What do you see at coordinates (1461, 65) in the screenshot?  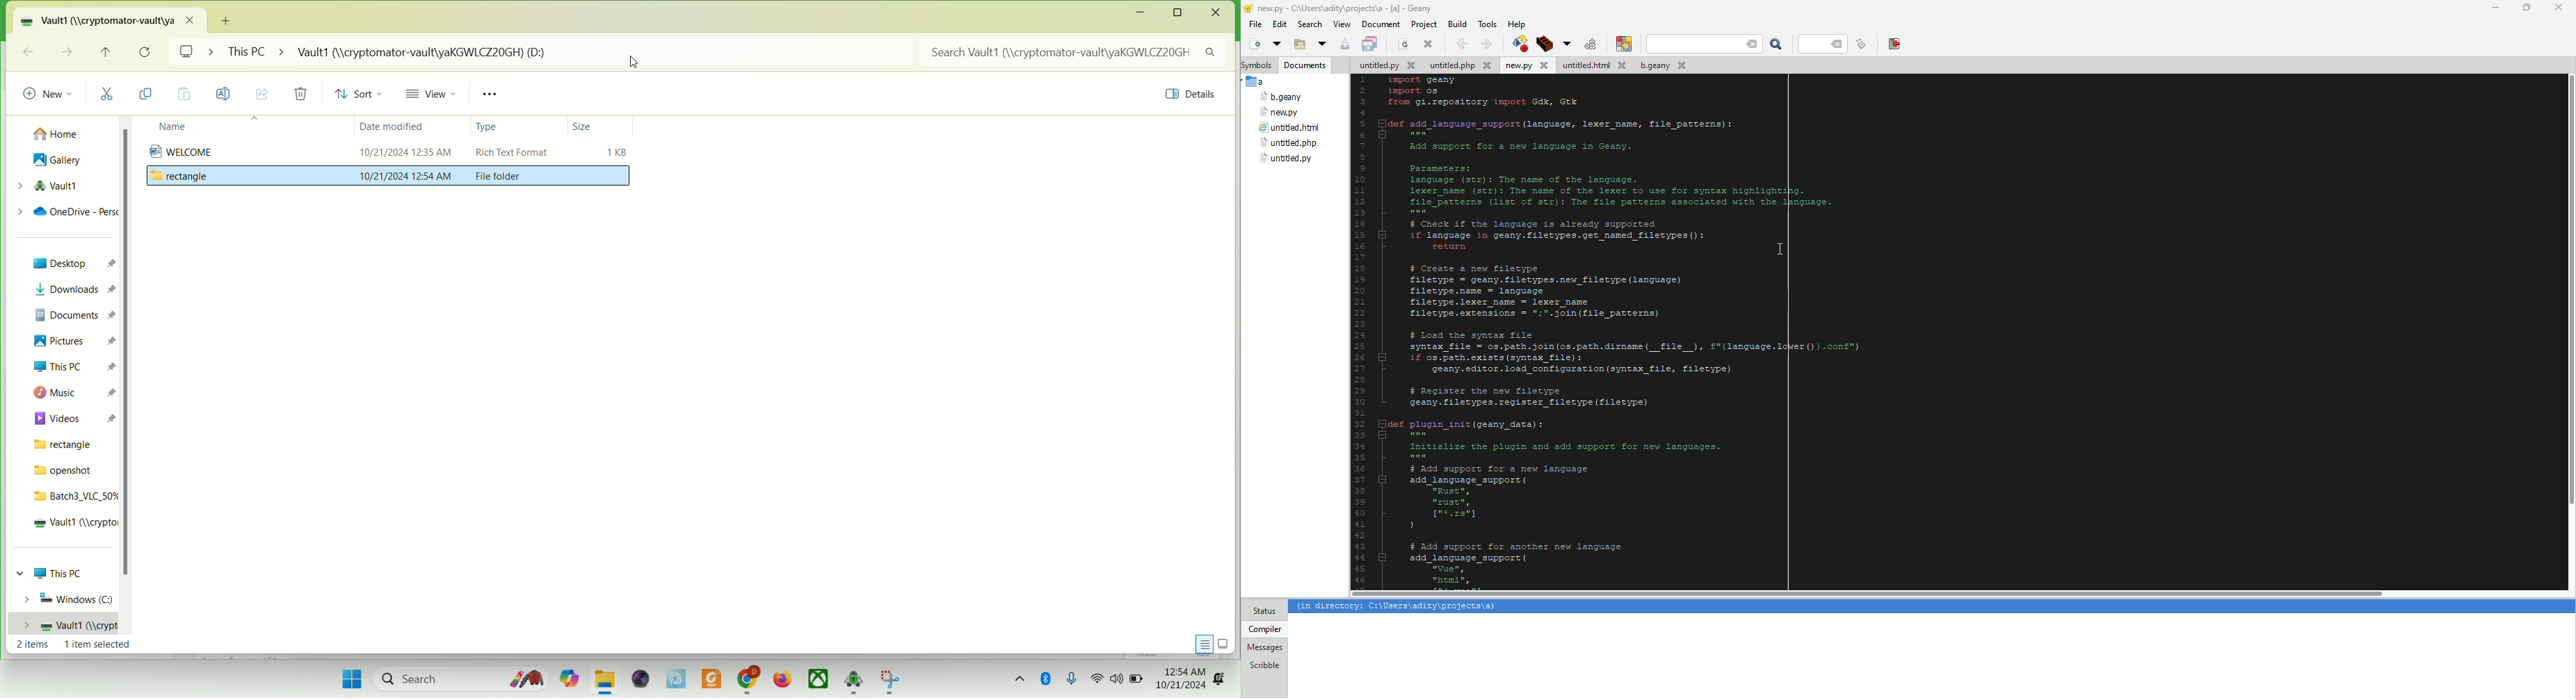 I see `file` at bounding box center [1461, 65].